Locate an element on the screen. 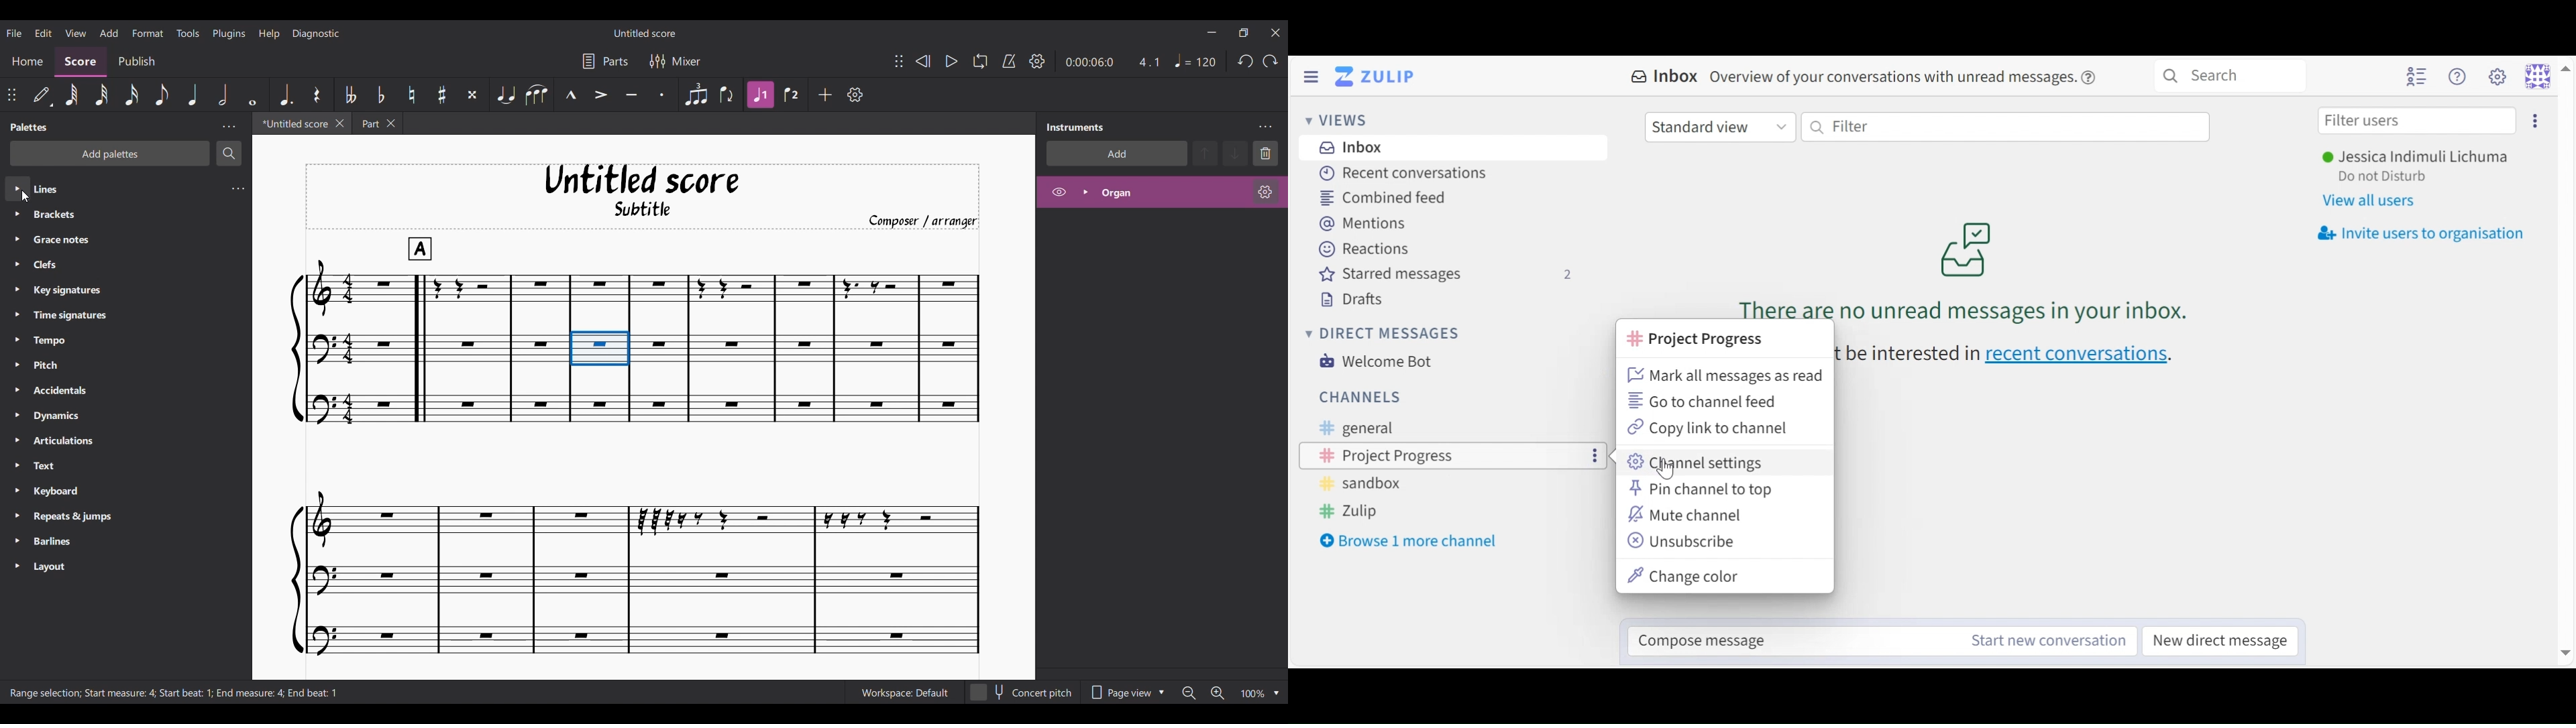  Go to Home View (Inbox) is located at coordinates (1381, 76).